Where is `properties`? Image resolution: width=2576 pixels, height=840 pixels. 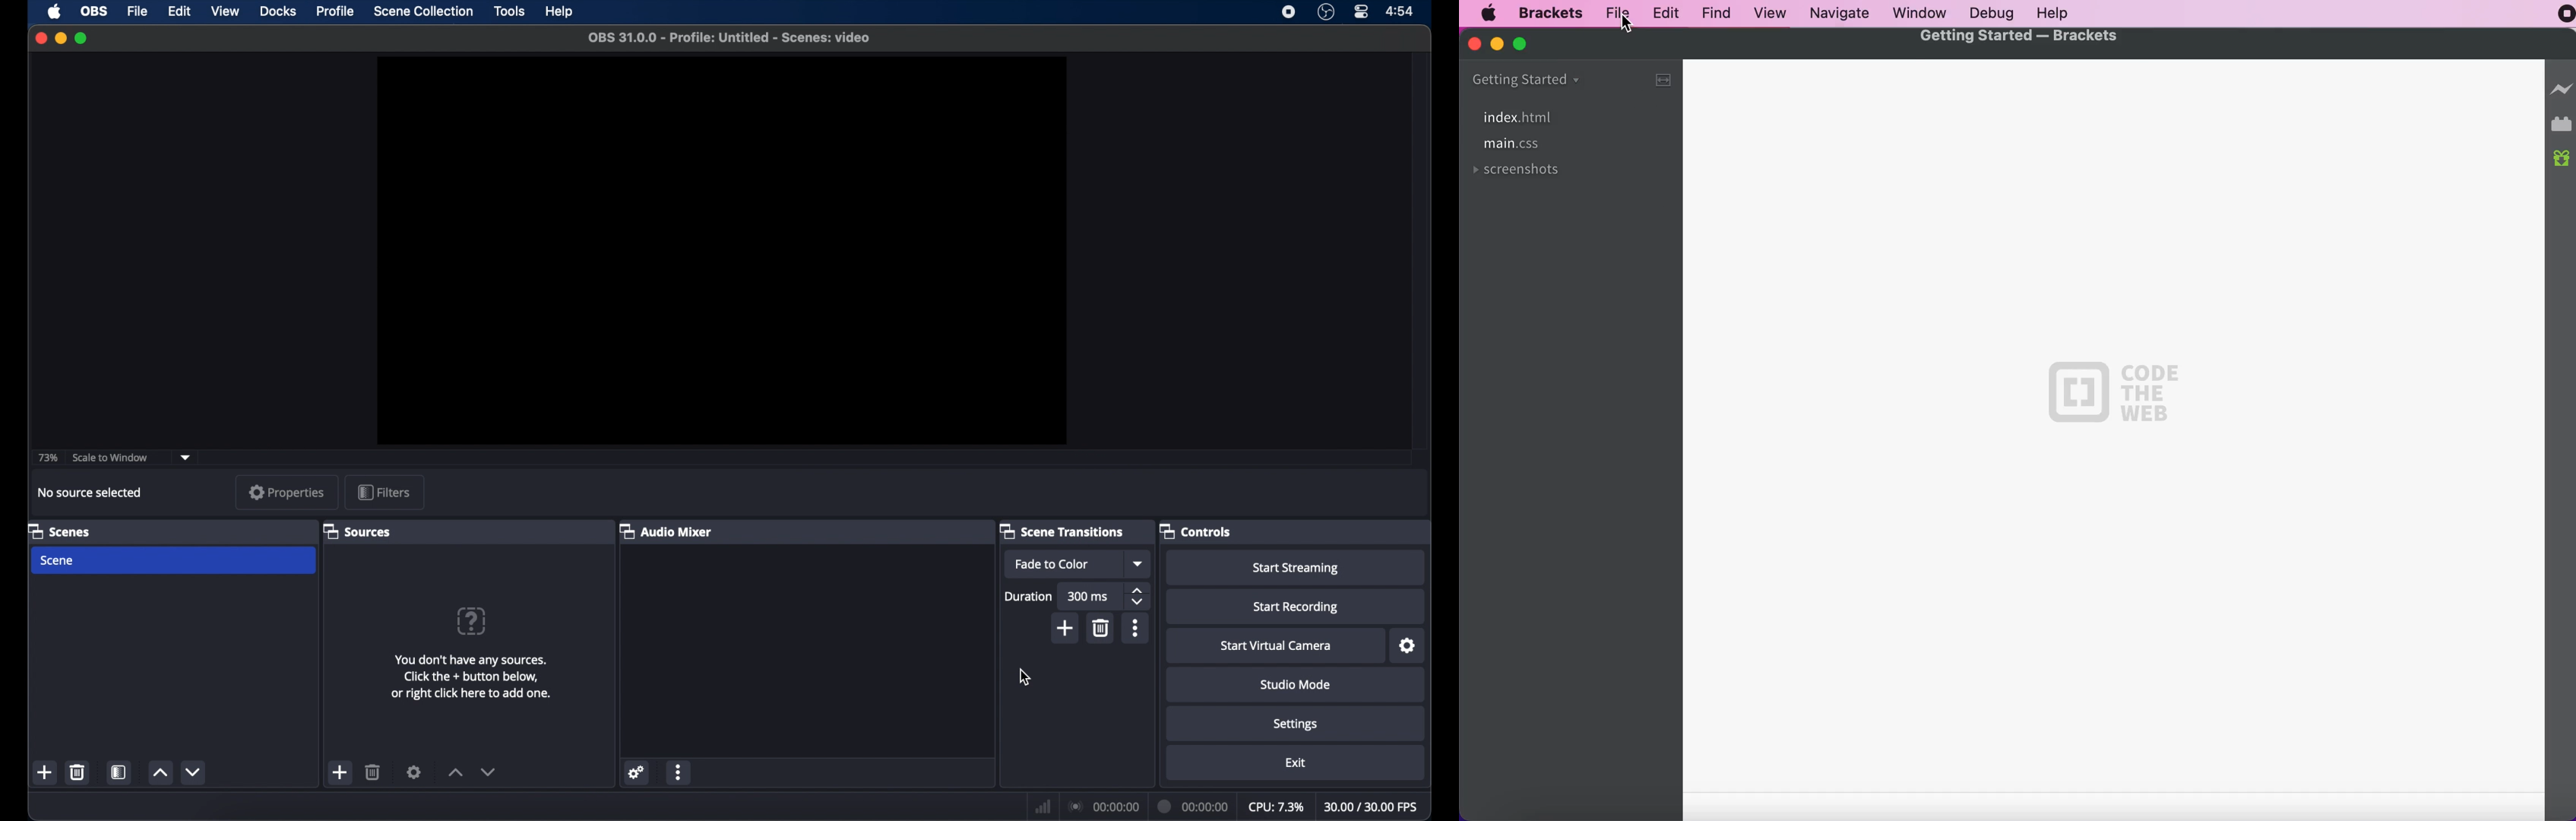
properties is located at coordinates (286, 492).